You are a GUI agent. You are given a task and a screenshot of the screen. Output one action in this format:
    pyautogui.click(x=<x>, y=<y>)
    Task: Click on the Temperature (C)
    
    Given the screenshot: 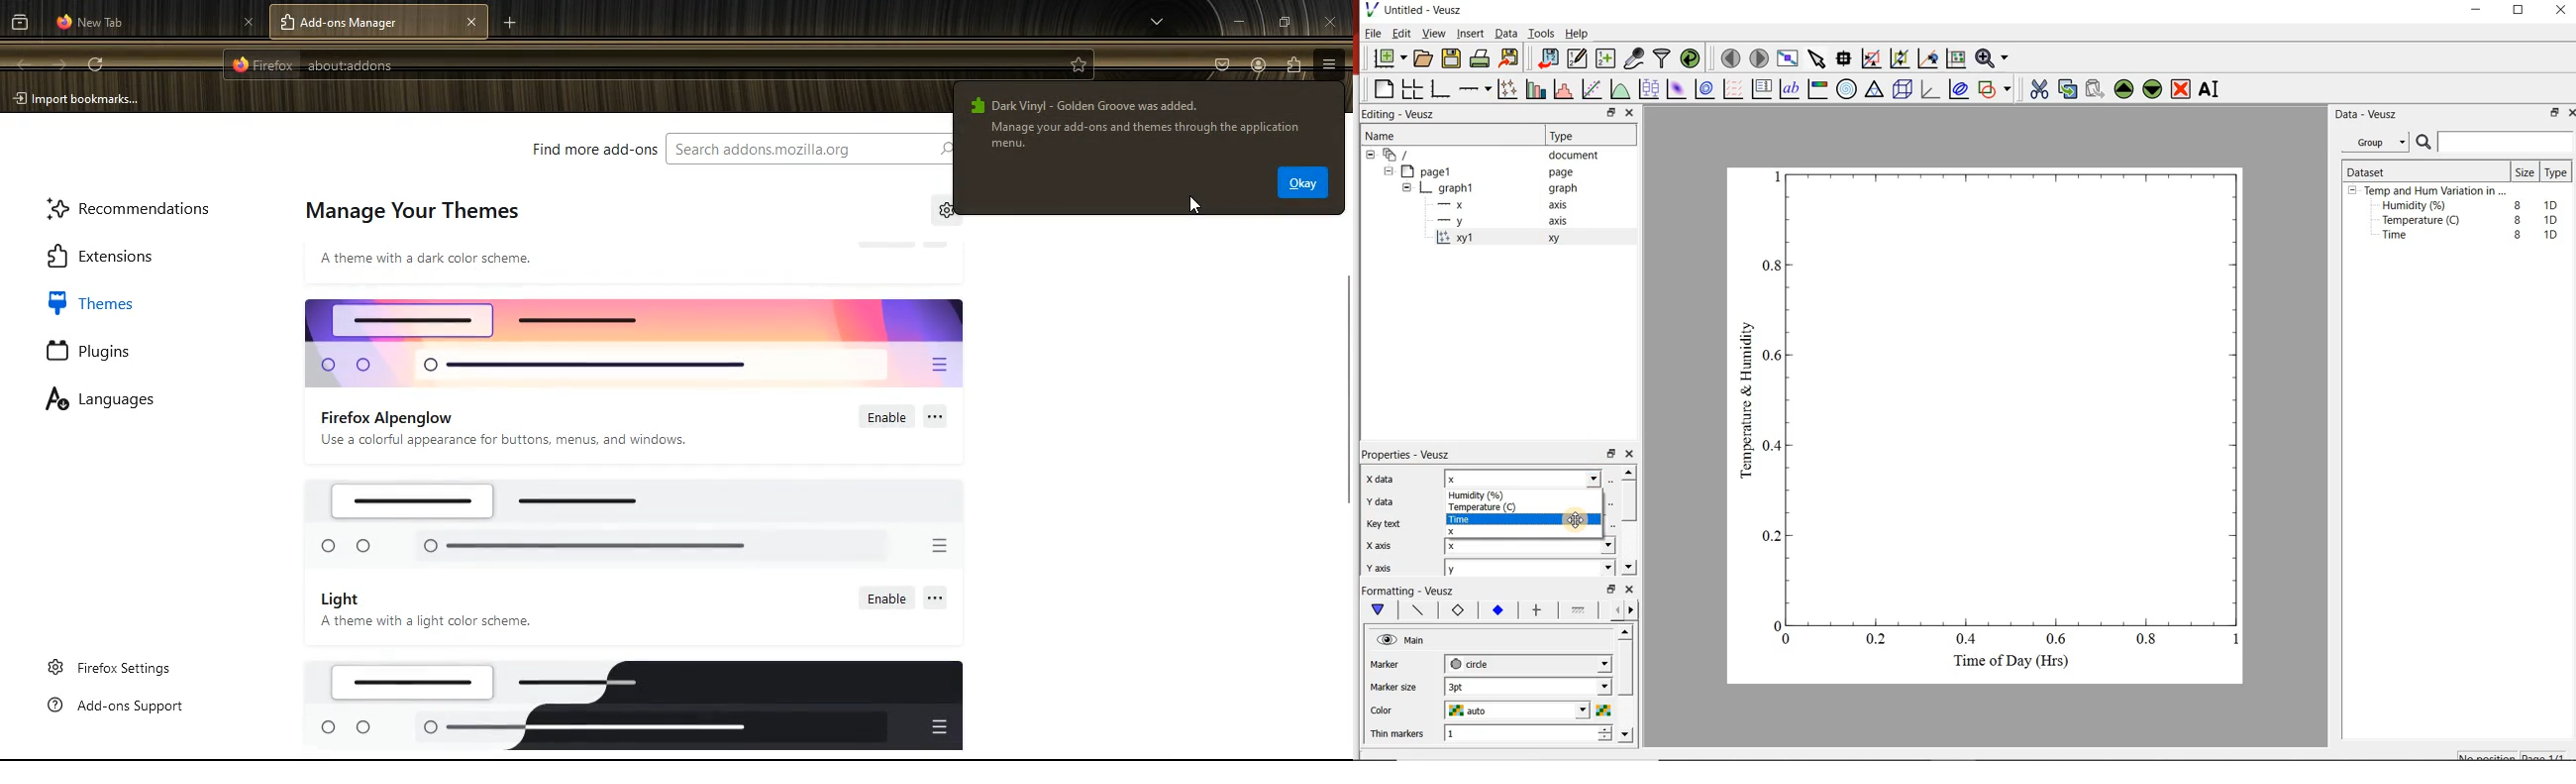 What is the action you would take?
    pyautogui.click(x=2425, y=222)
    